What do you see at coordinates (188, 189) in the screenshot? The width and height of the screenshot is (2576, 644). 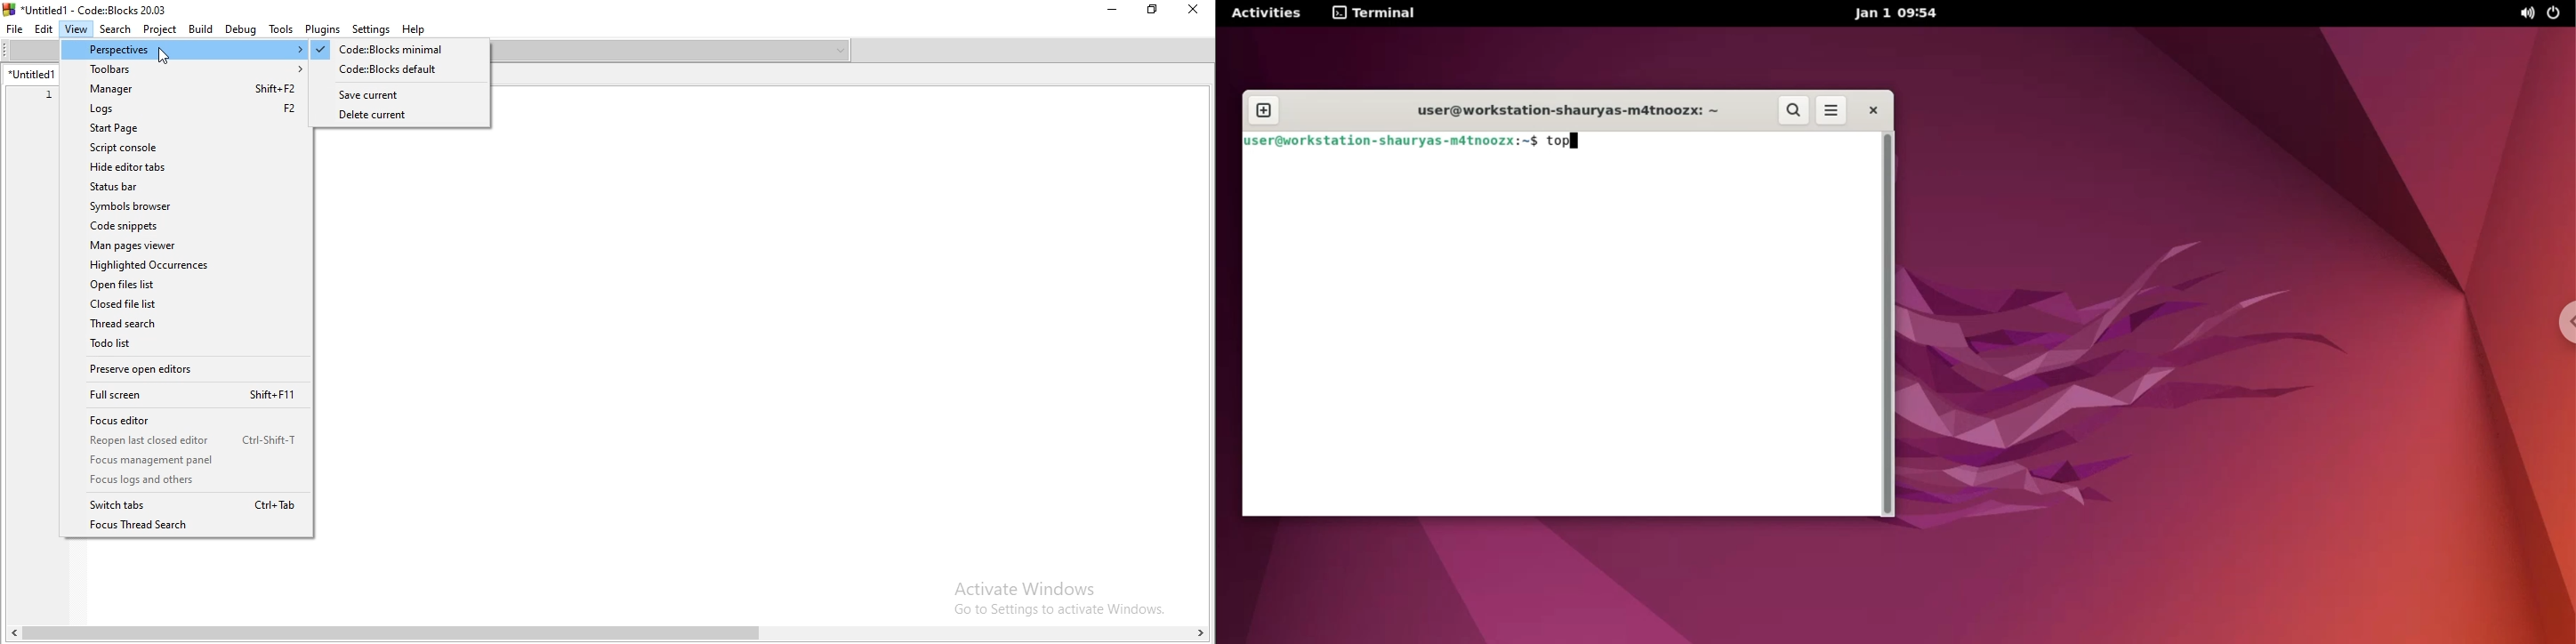 I see `Status bar` at bounding box center [188, 189].